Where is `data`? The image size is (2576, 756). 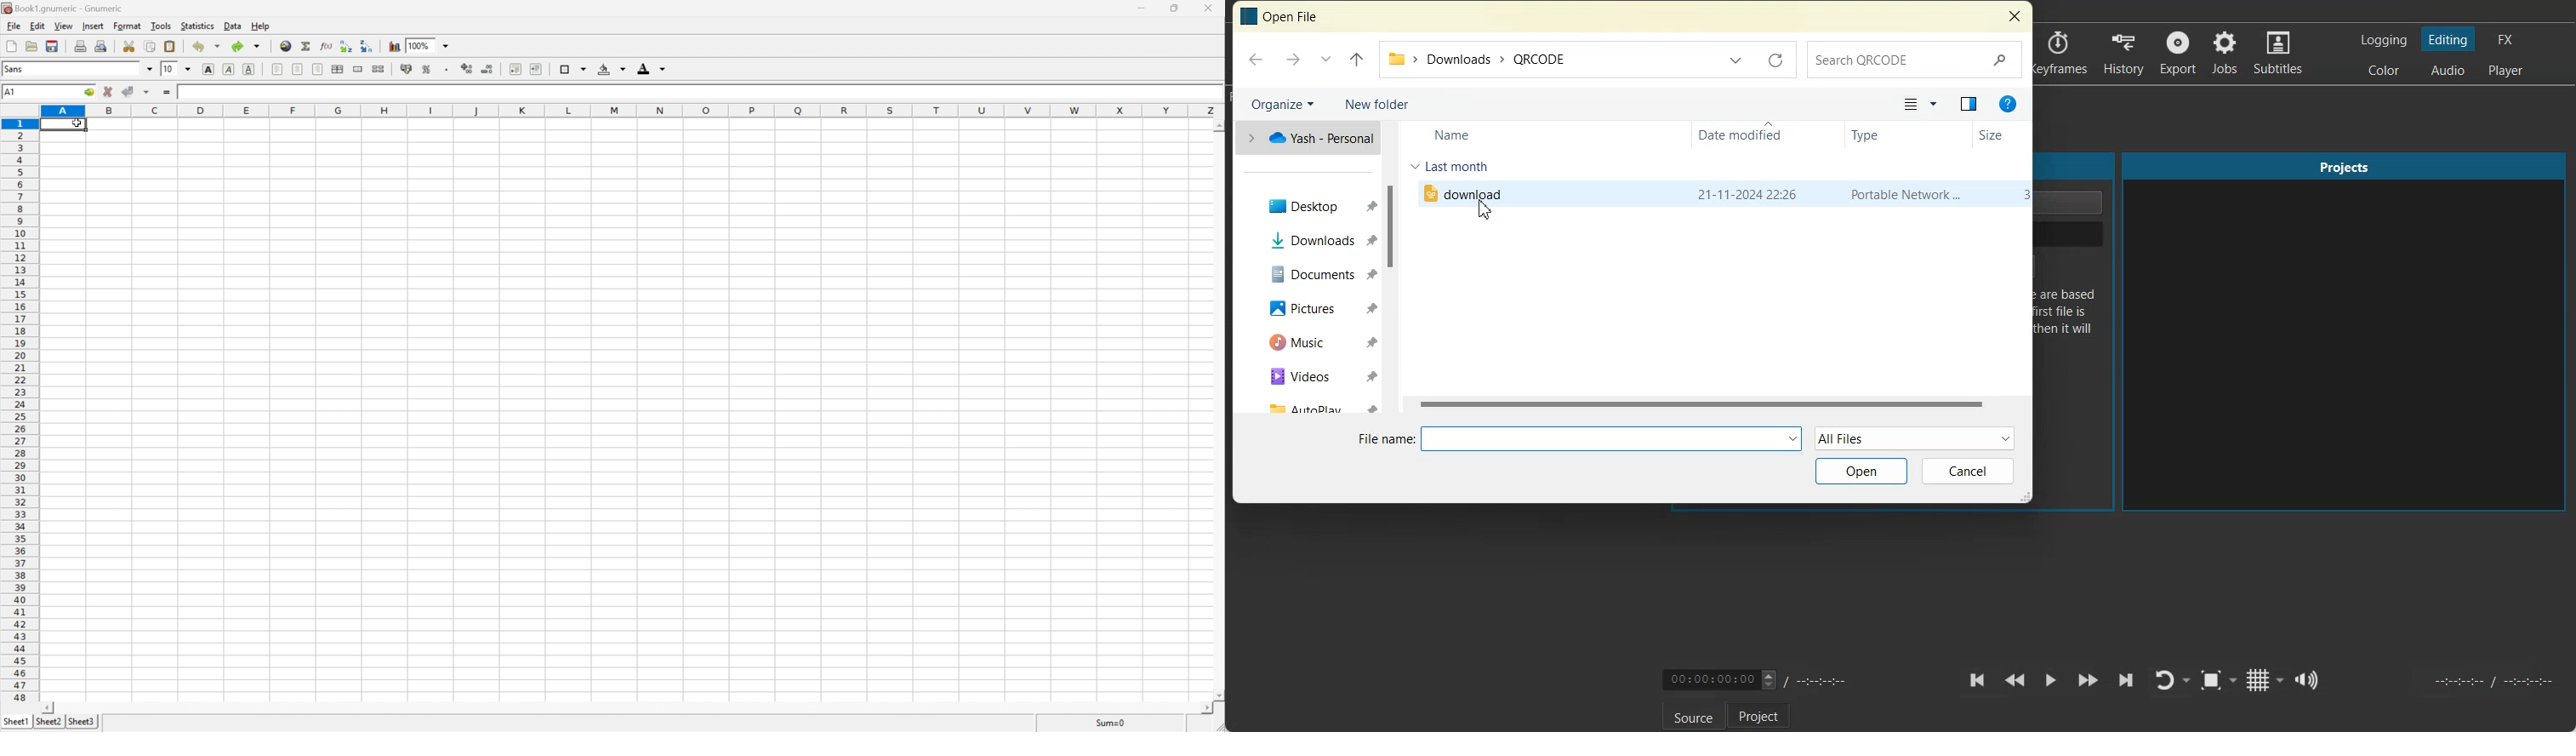 data is located at coordinates (231, 27).